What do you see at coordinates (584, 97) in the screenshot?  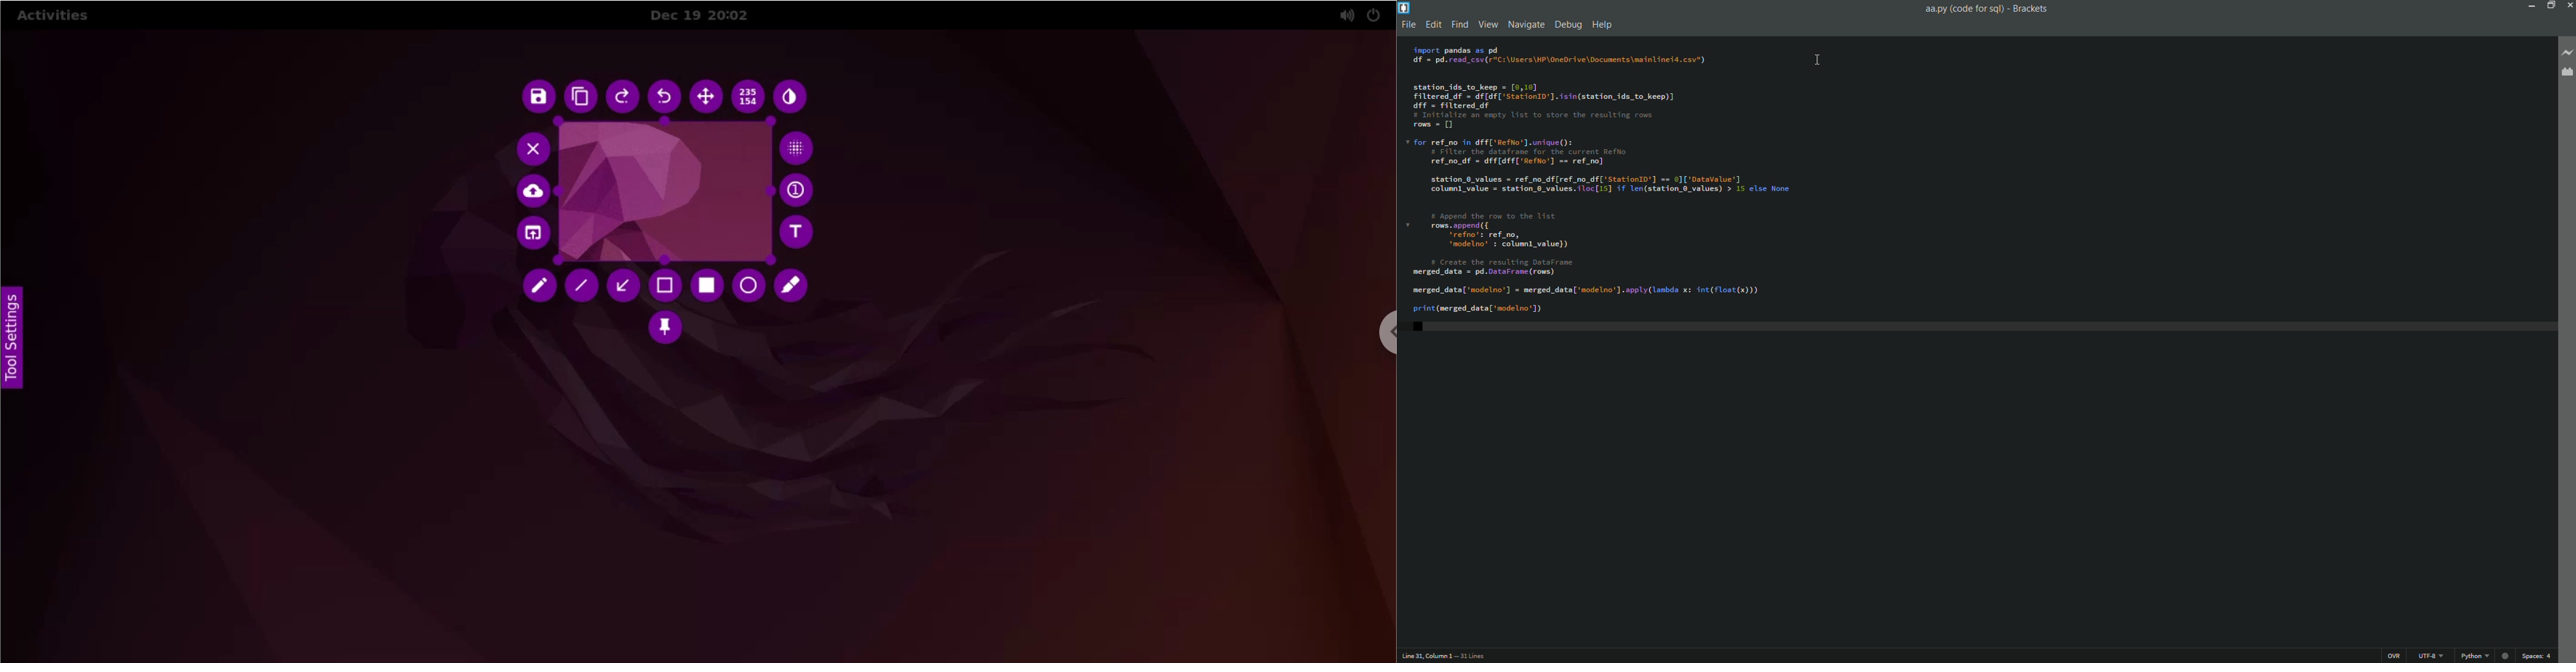 I see `copy to clipboard` at bounding box center [584, 97].